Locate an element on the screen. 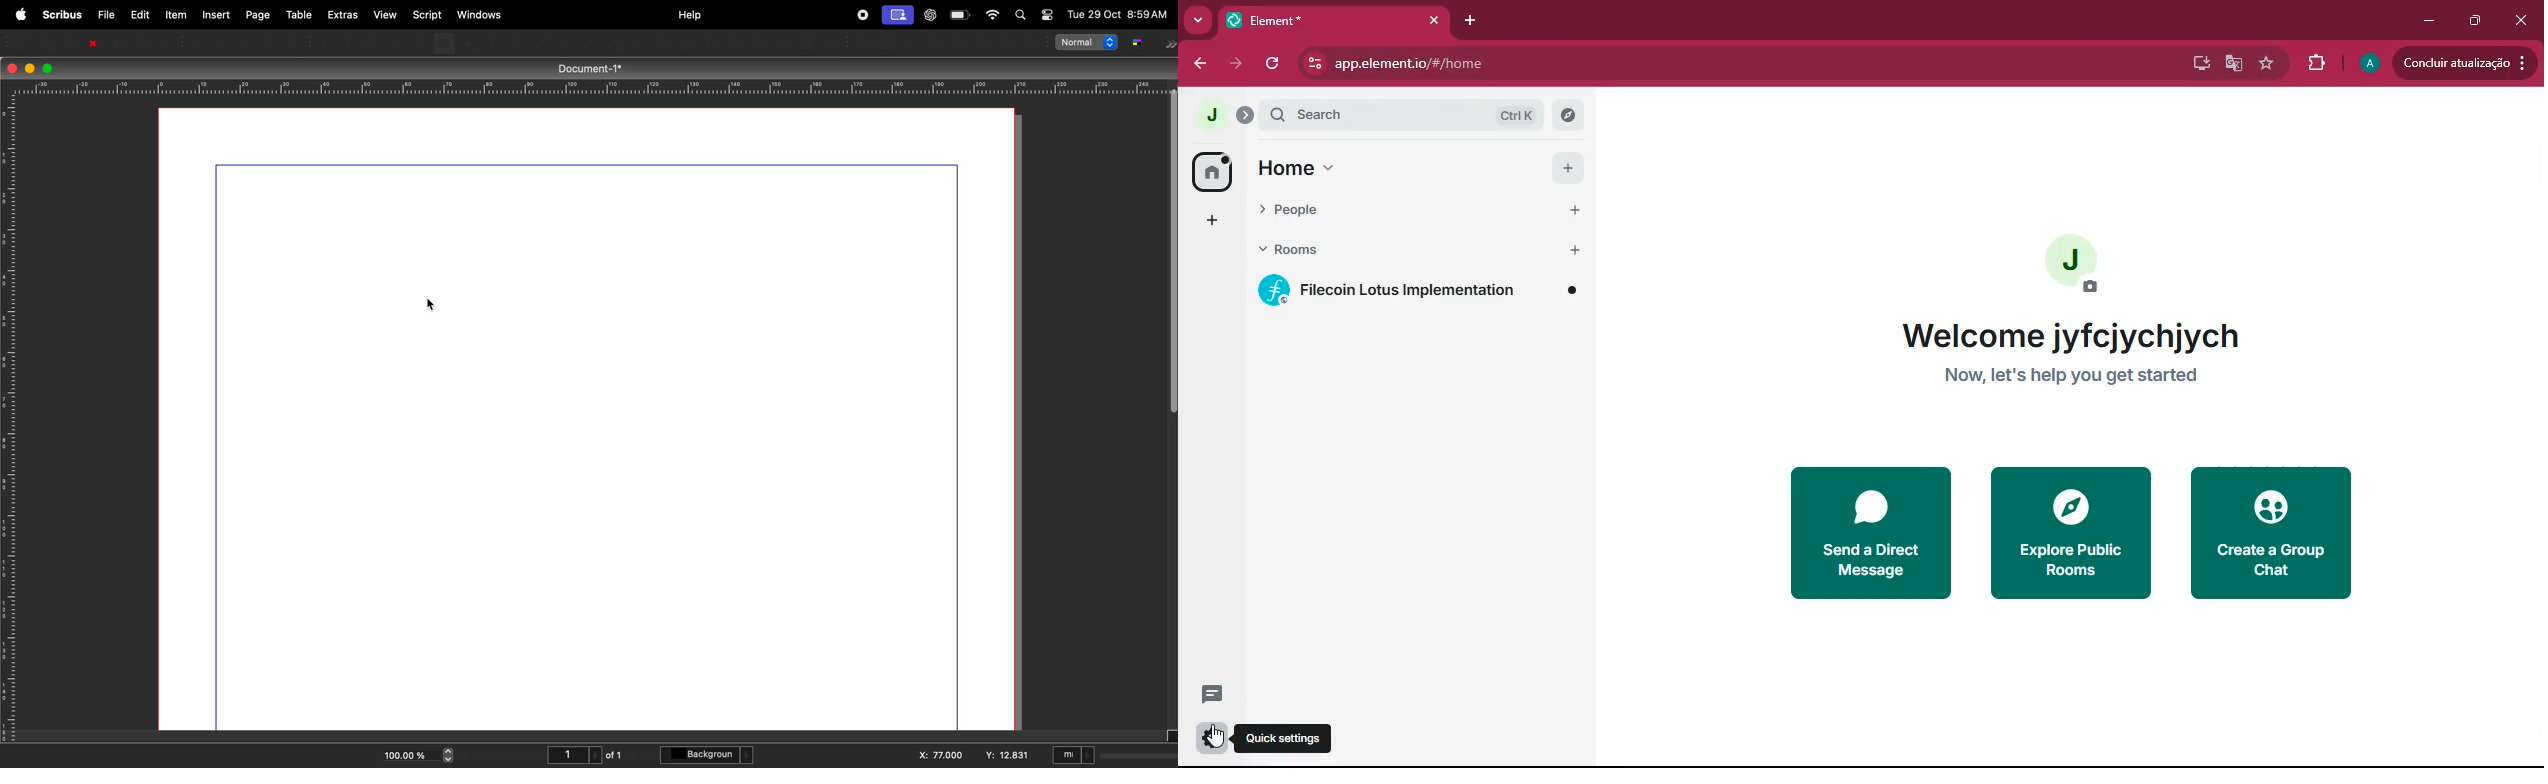 Image resolution: width=2548 pixels, height=784 pixels. Tue 29 Oct 8:59AM is located at coordinates (1117, 15).